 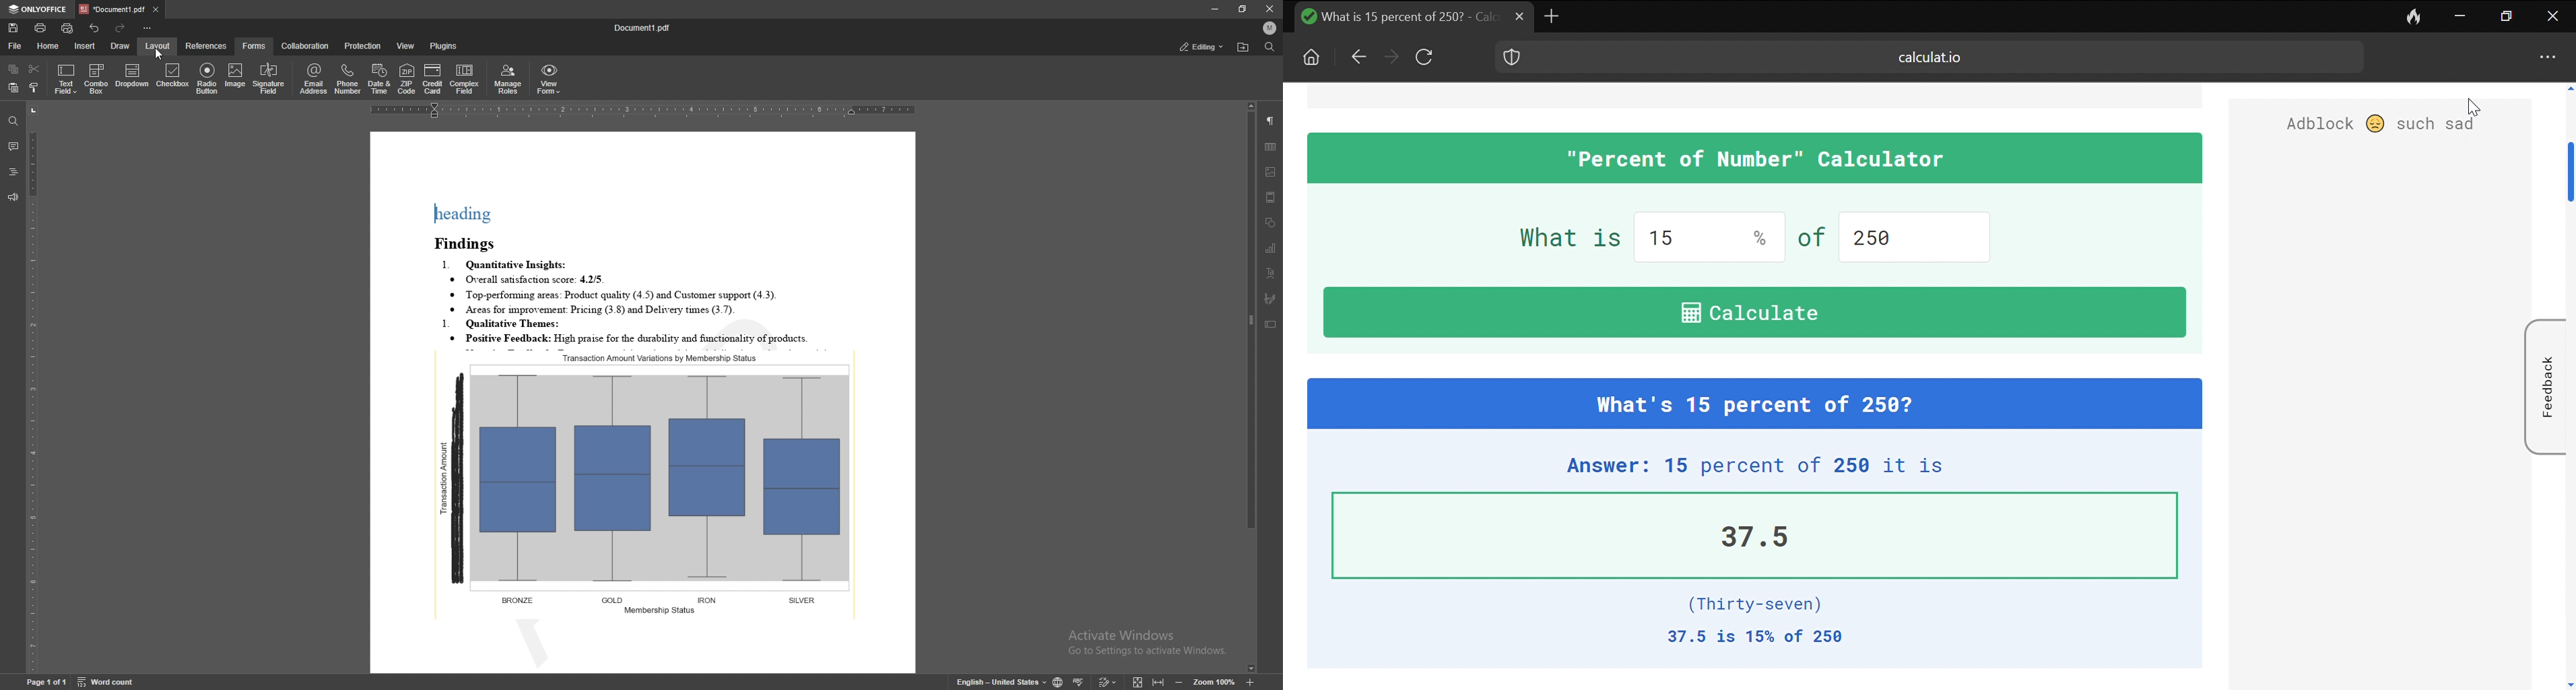 I want to click on file, so click(x=17, y=45).